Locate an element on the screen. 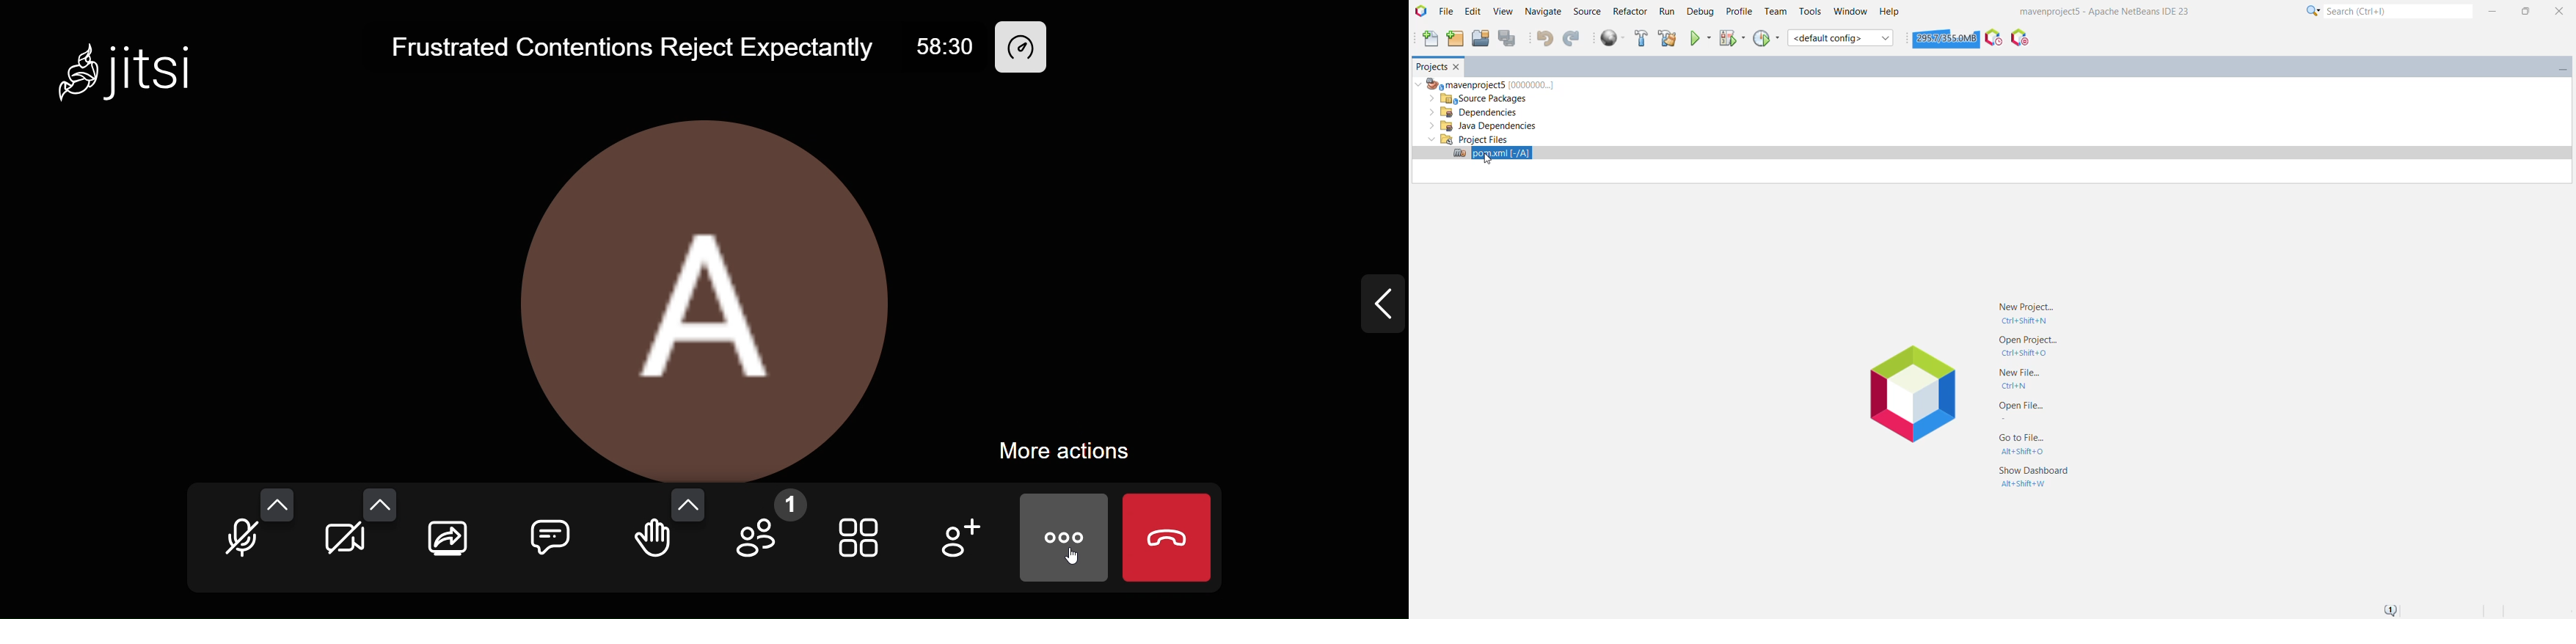 This screenshot has height=644, width=2576. File is located at coordinates (1446, 12).